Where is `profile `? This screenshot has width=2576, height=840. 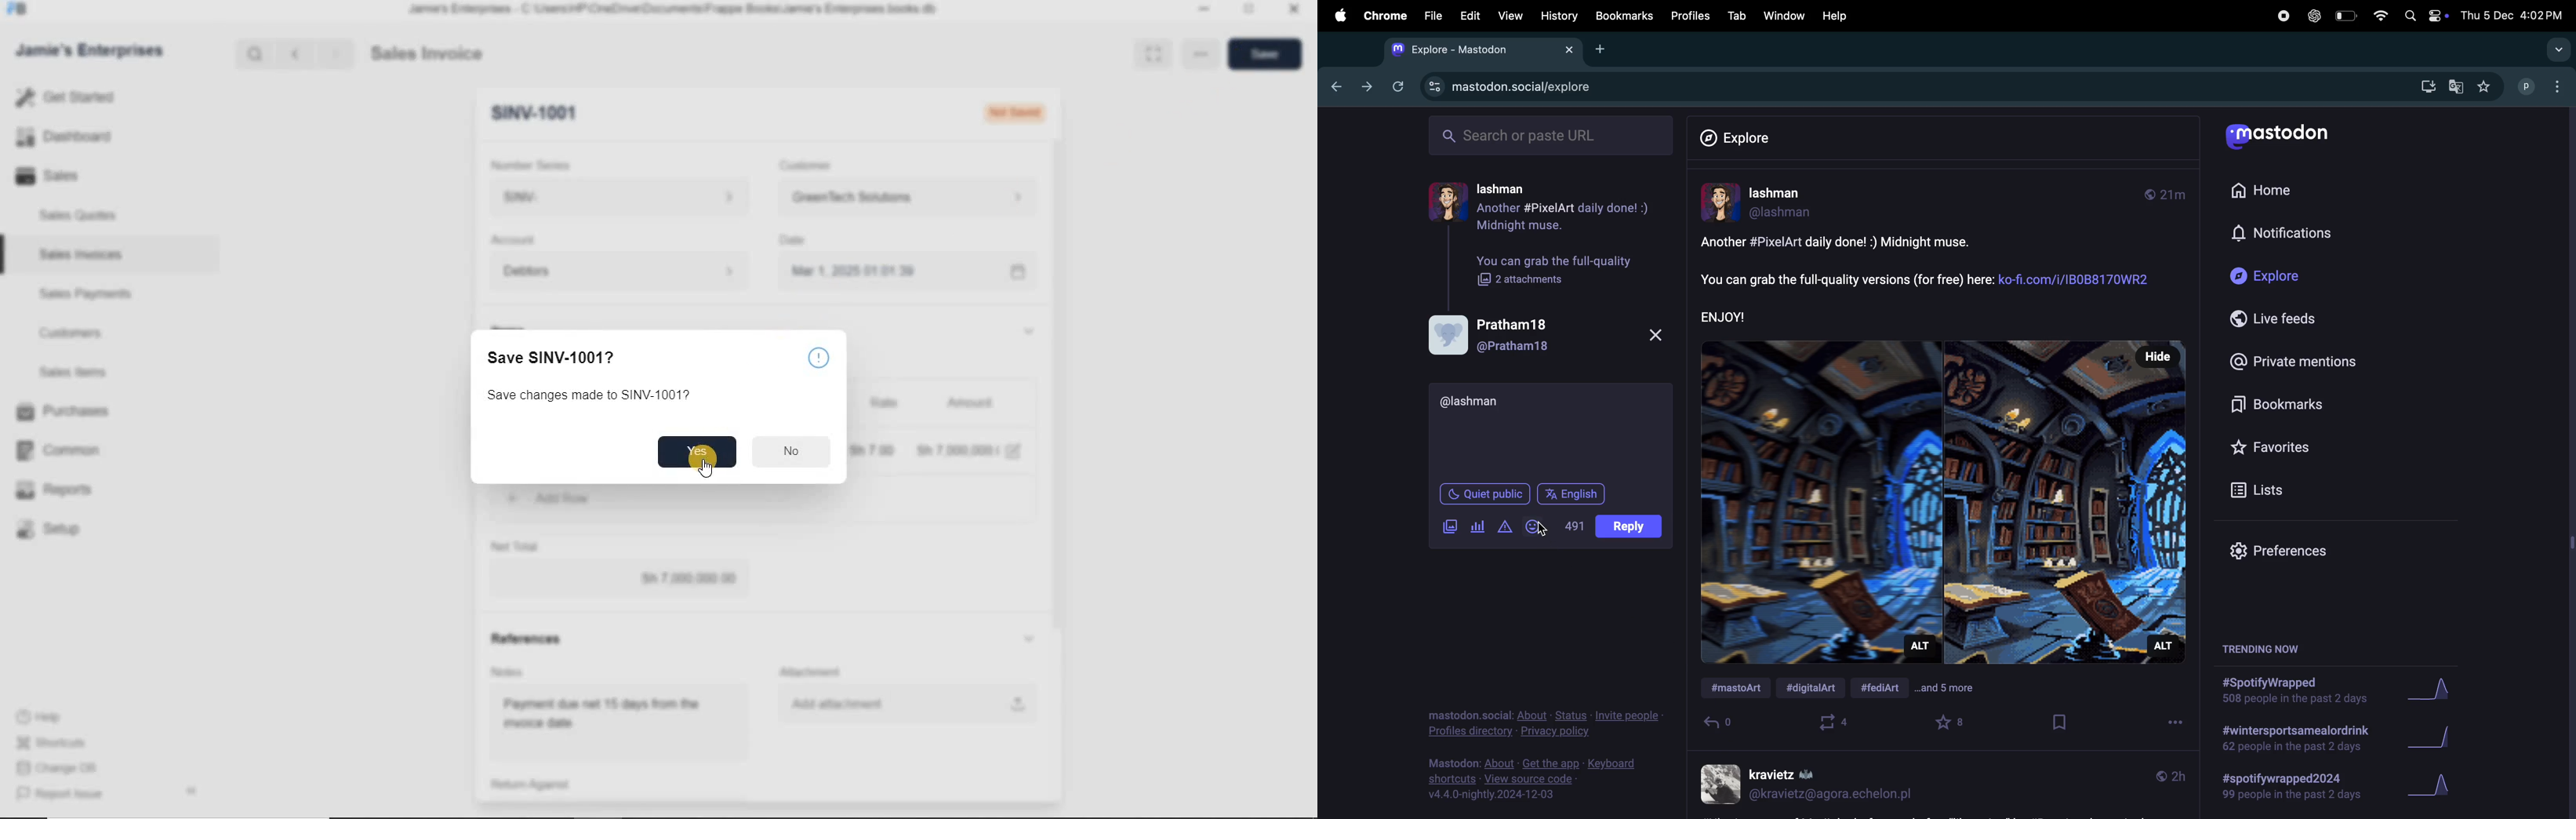
profile  is located at coordinates (2544, 87).